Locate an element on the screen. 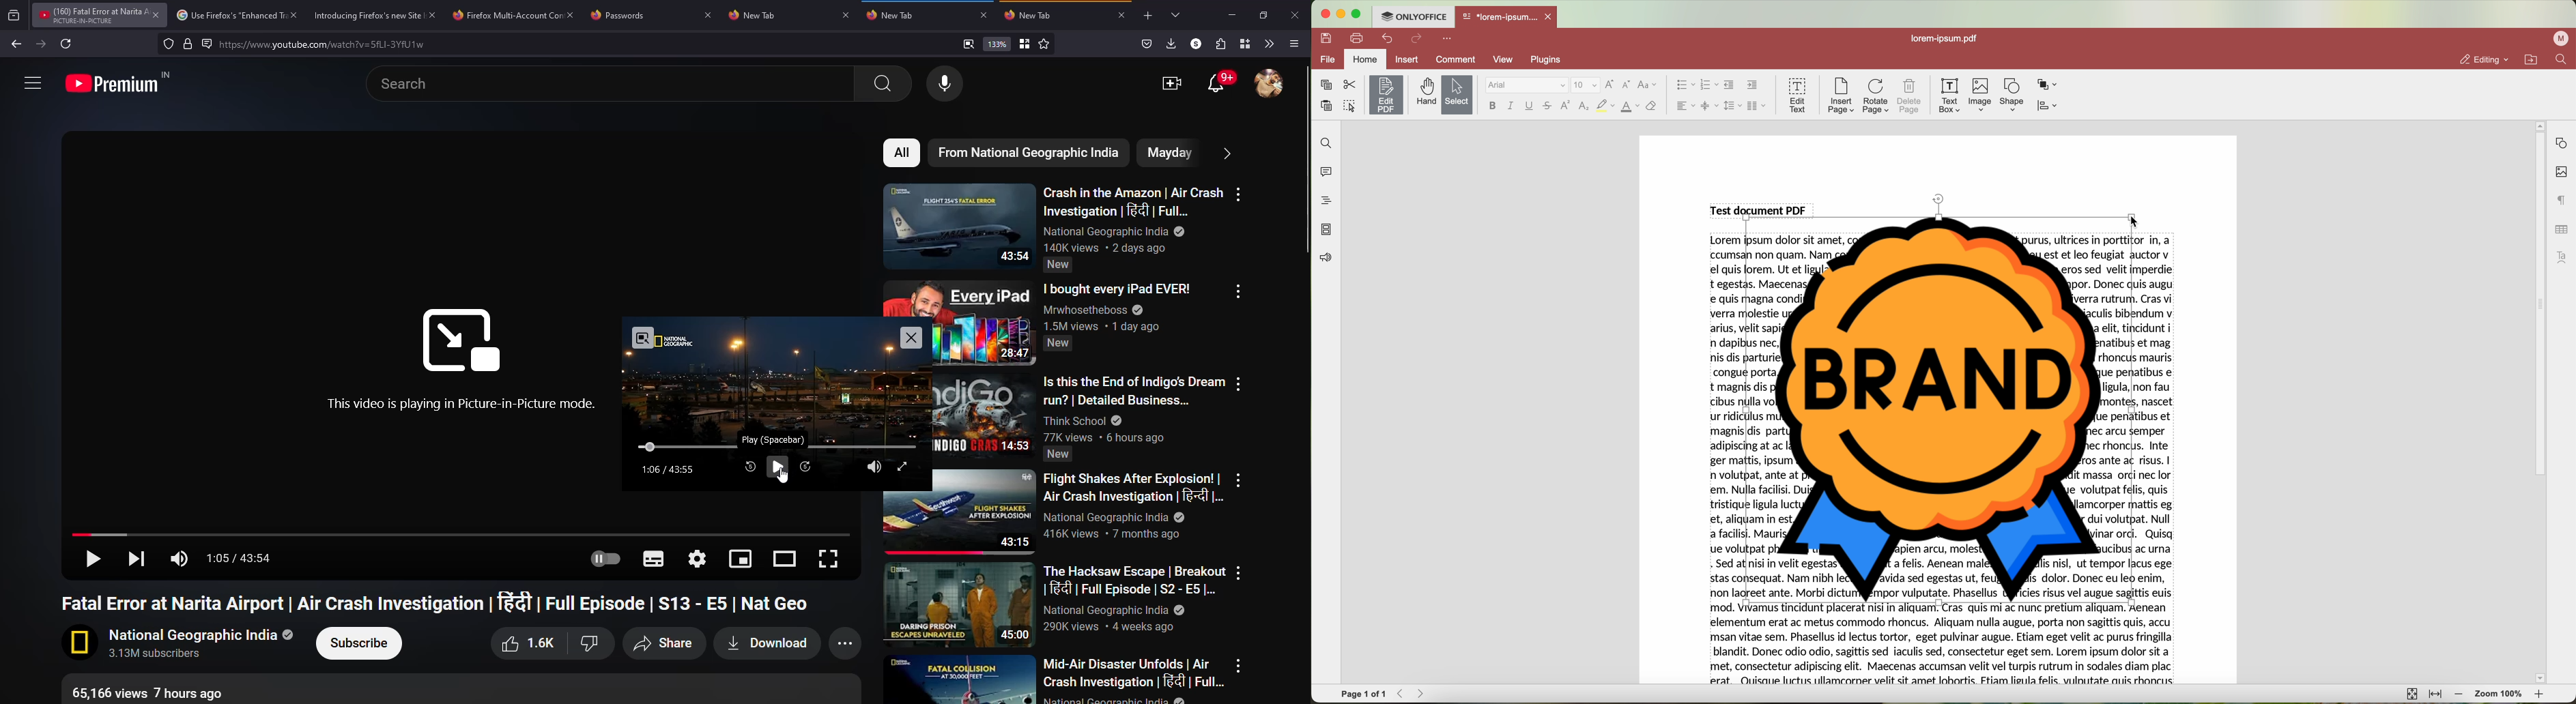 Image resolution: width=2576 pixels, height=728 pixels. shape settings is located at coordinates (2561, 143).